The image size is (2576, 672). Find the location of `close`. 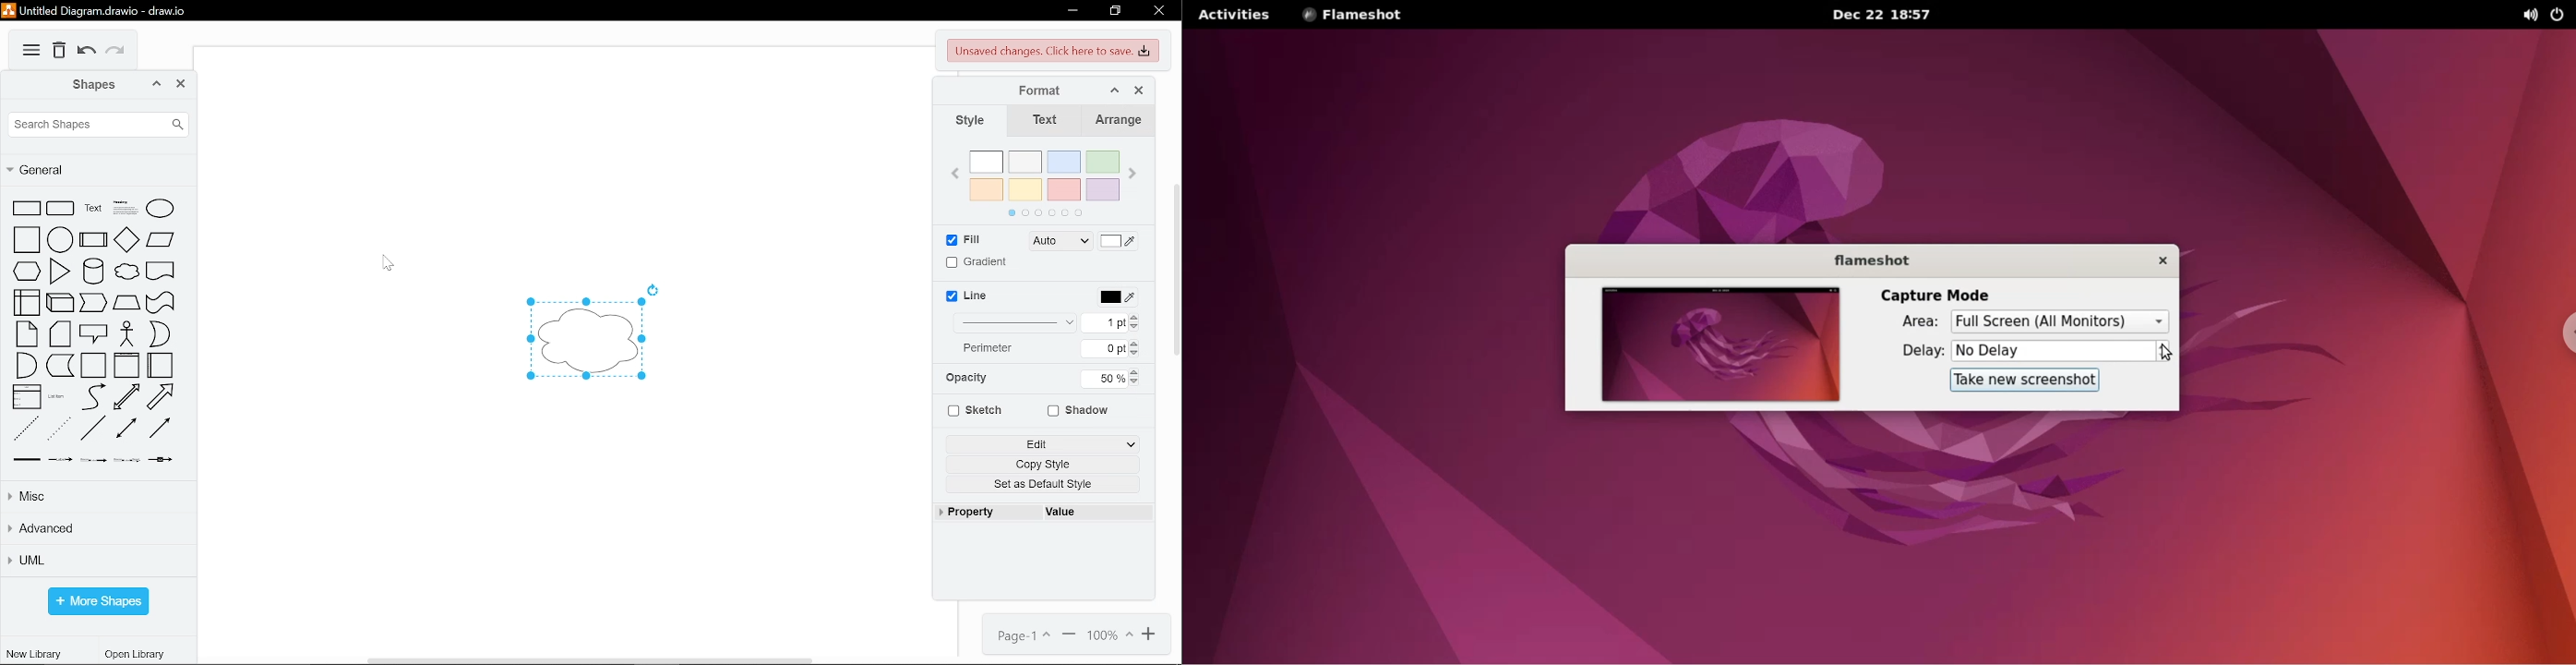

close is located at coordinates (1160, 11).